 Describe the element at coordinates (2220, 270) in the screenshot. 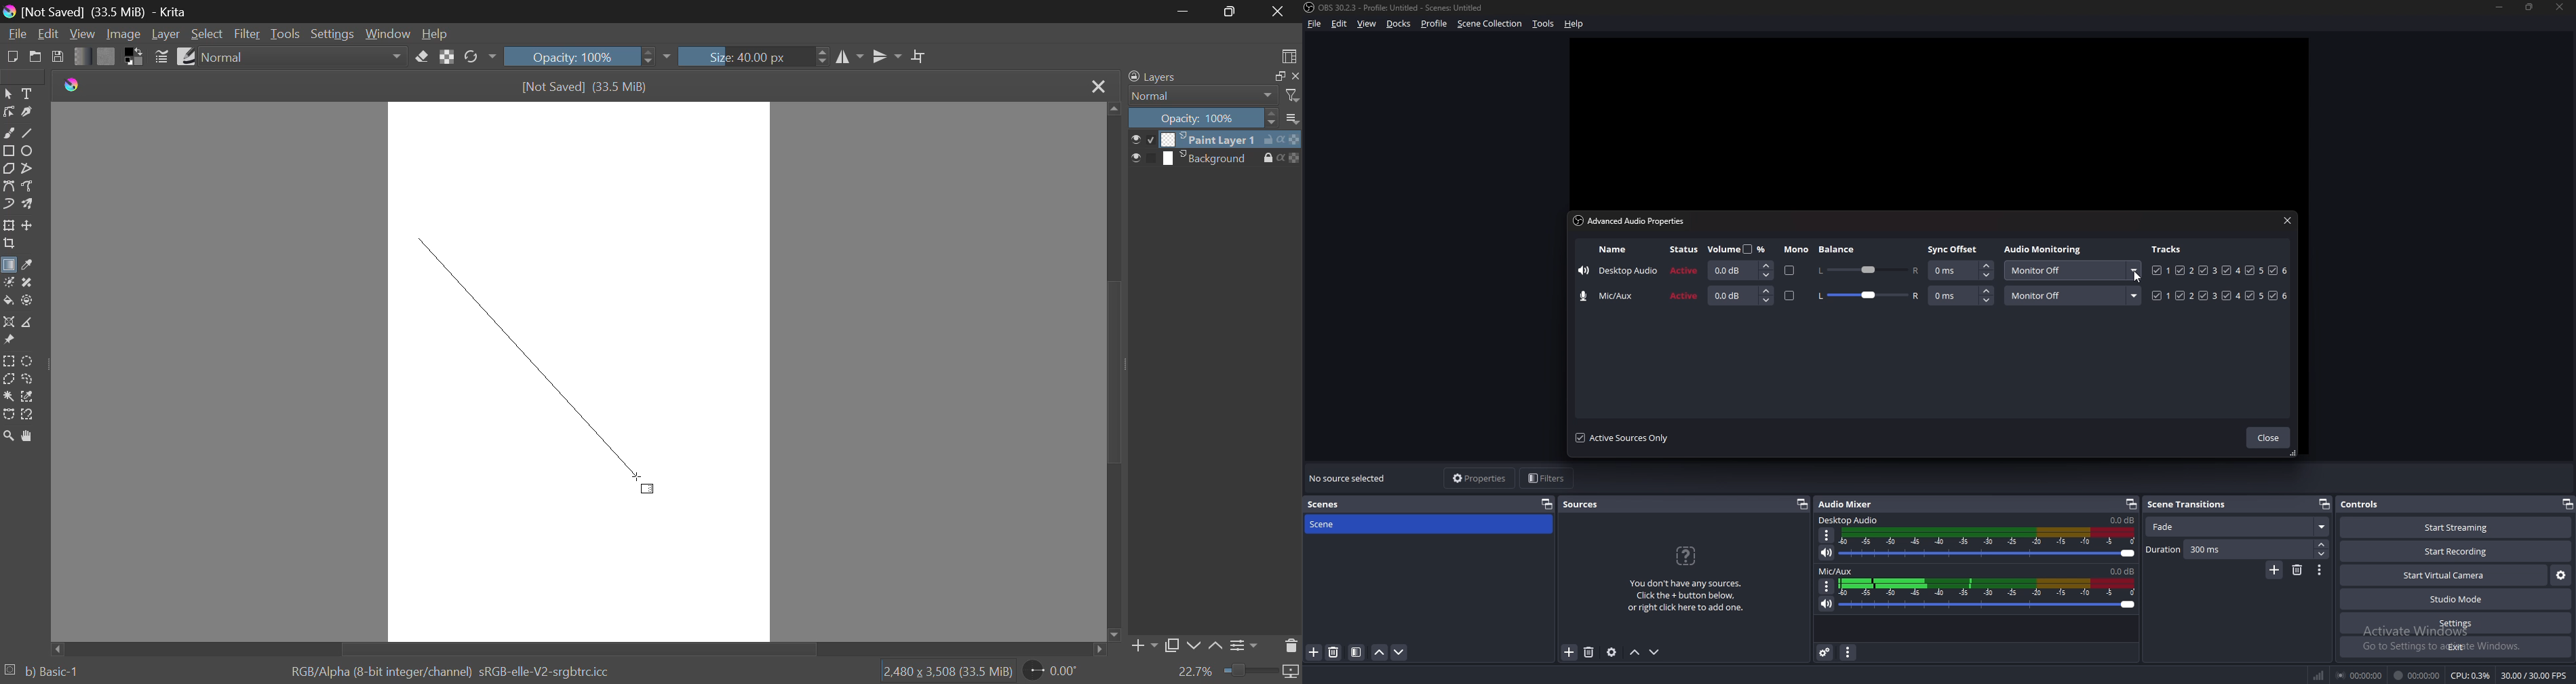

I see `tracks` at that location.